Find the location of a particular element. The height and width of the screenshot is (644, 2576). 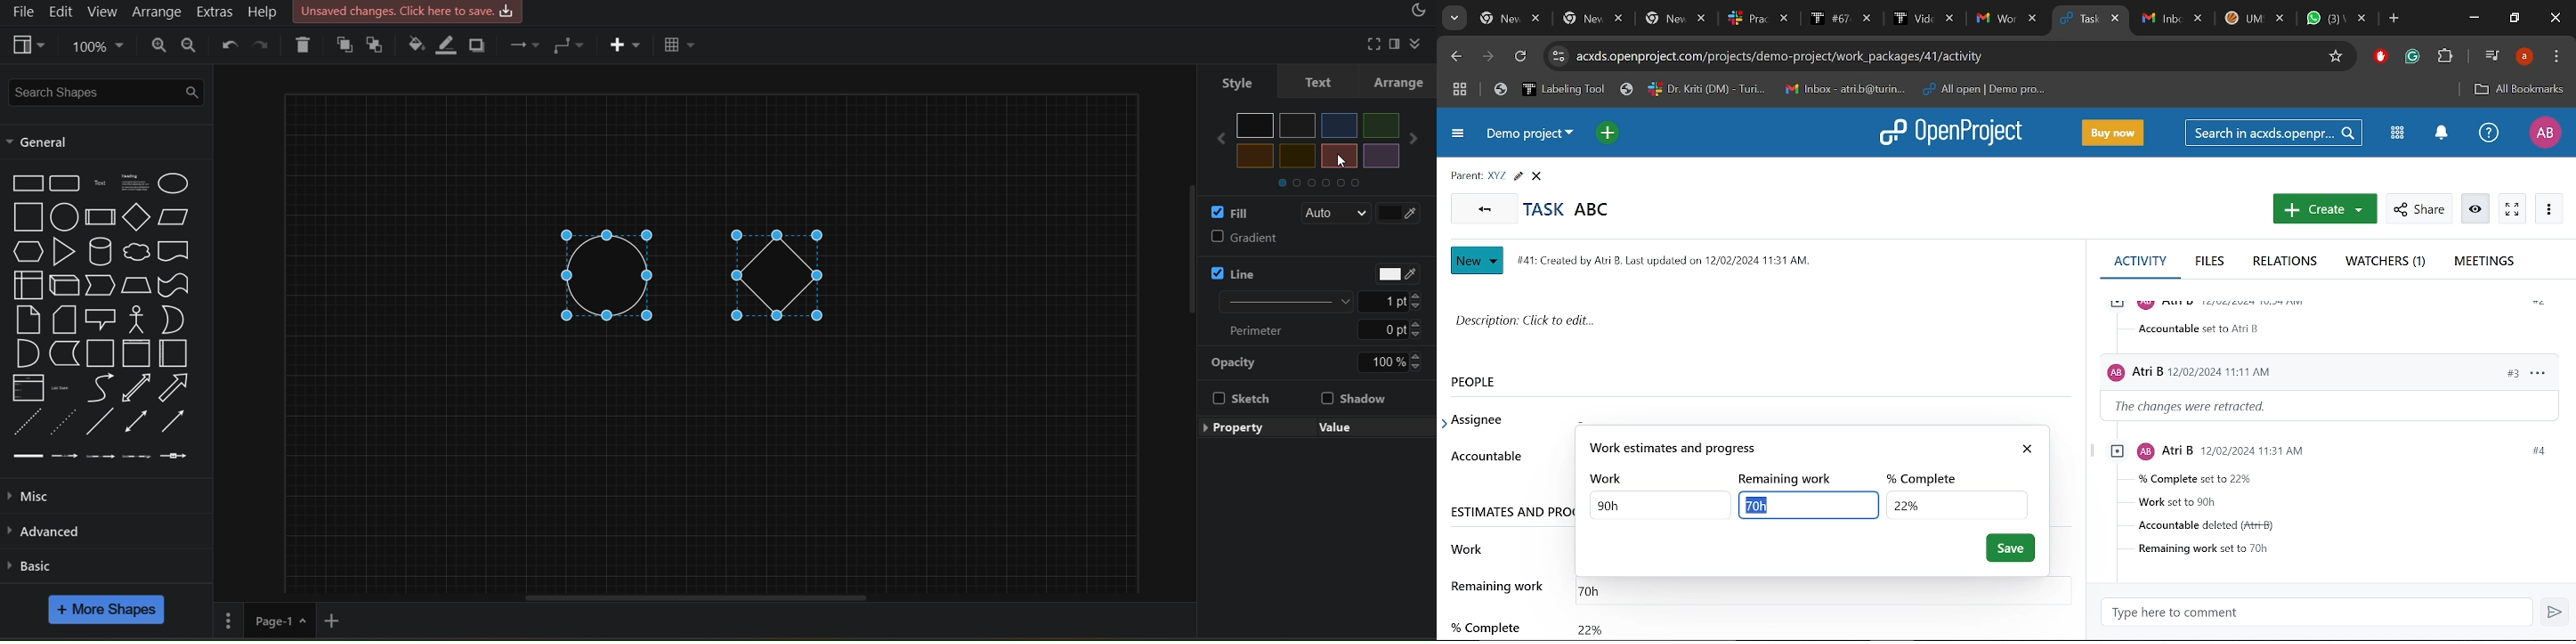

zoom is located at coordinates (97, 46).